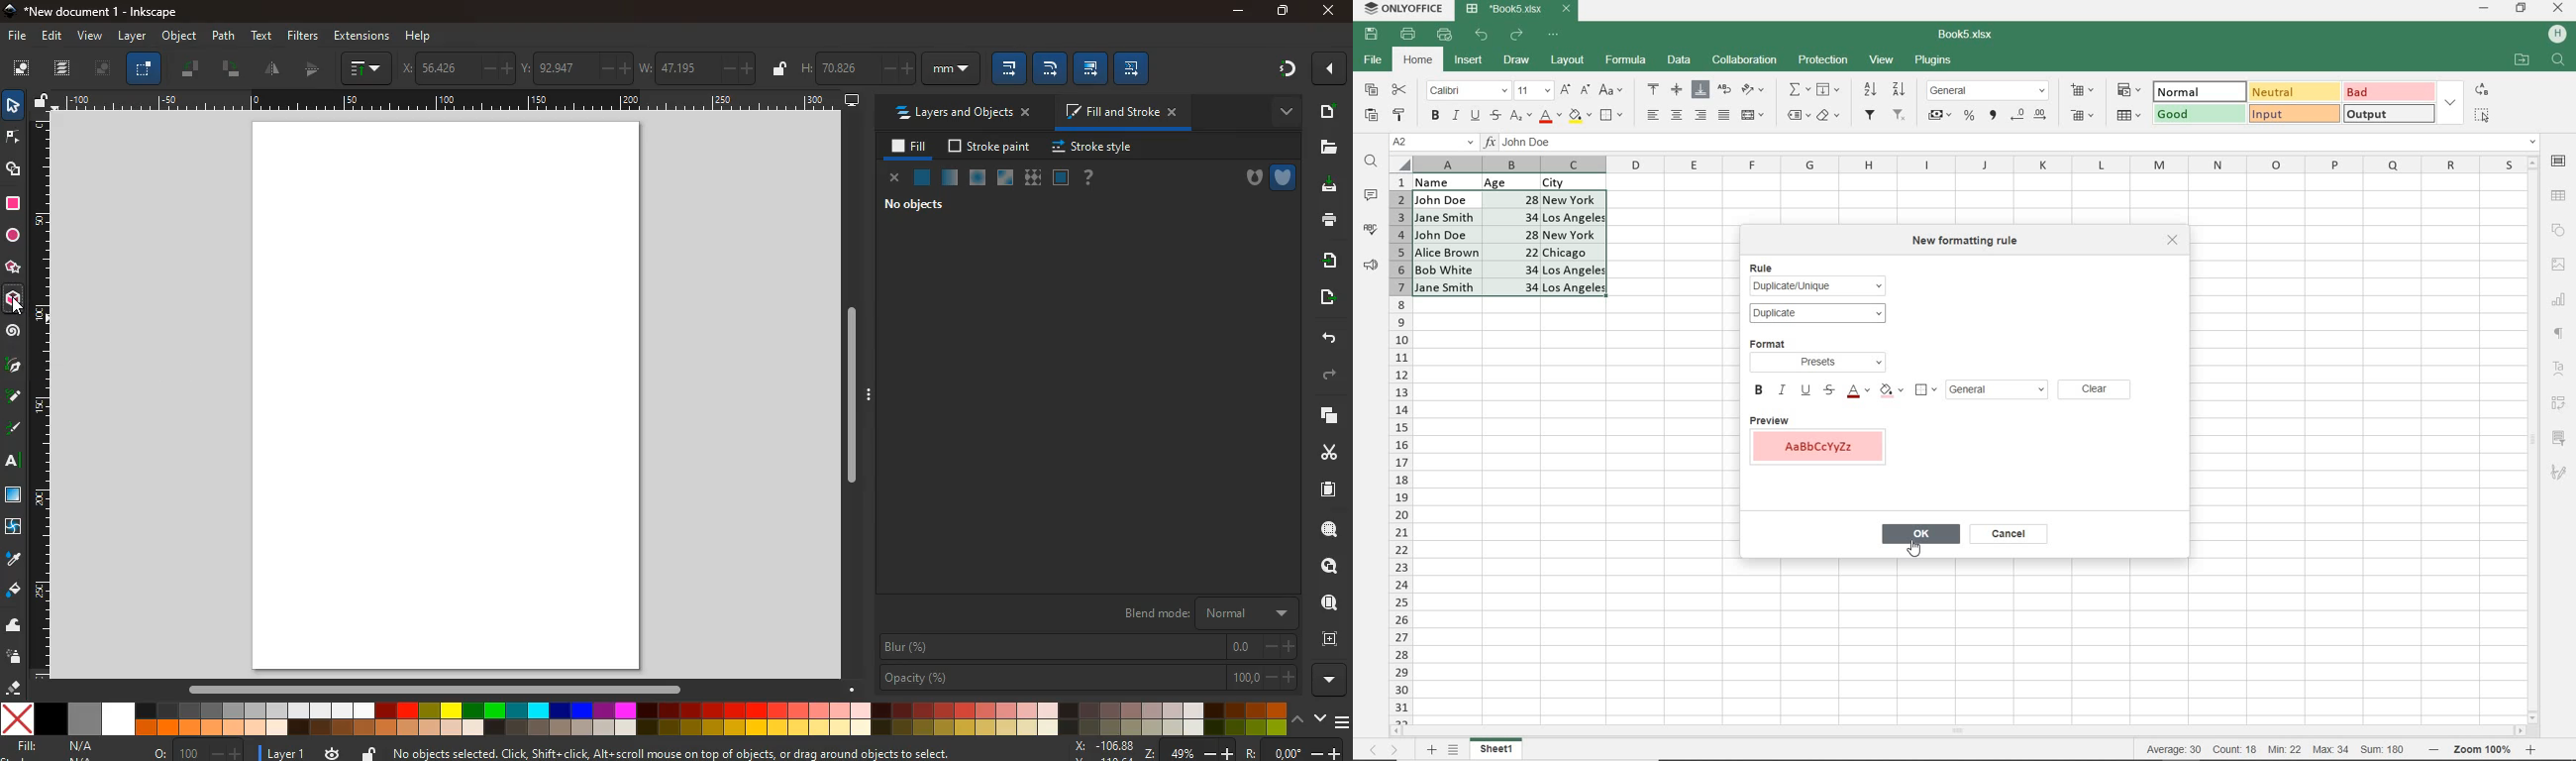  Describe the element at coordinates (1914, 550) in the screenshot. I see `cursor` at that location.